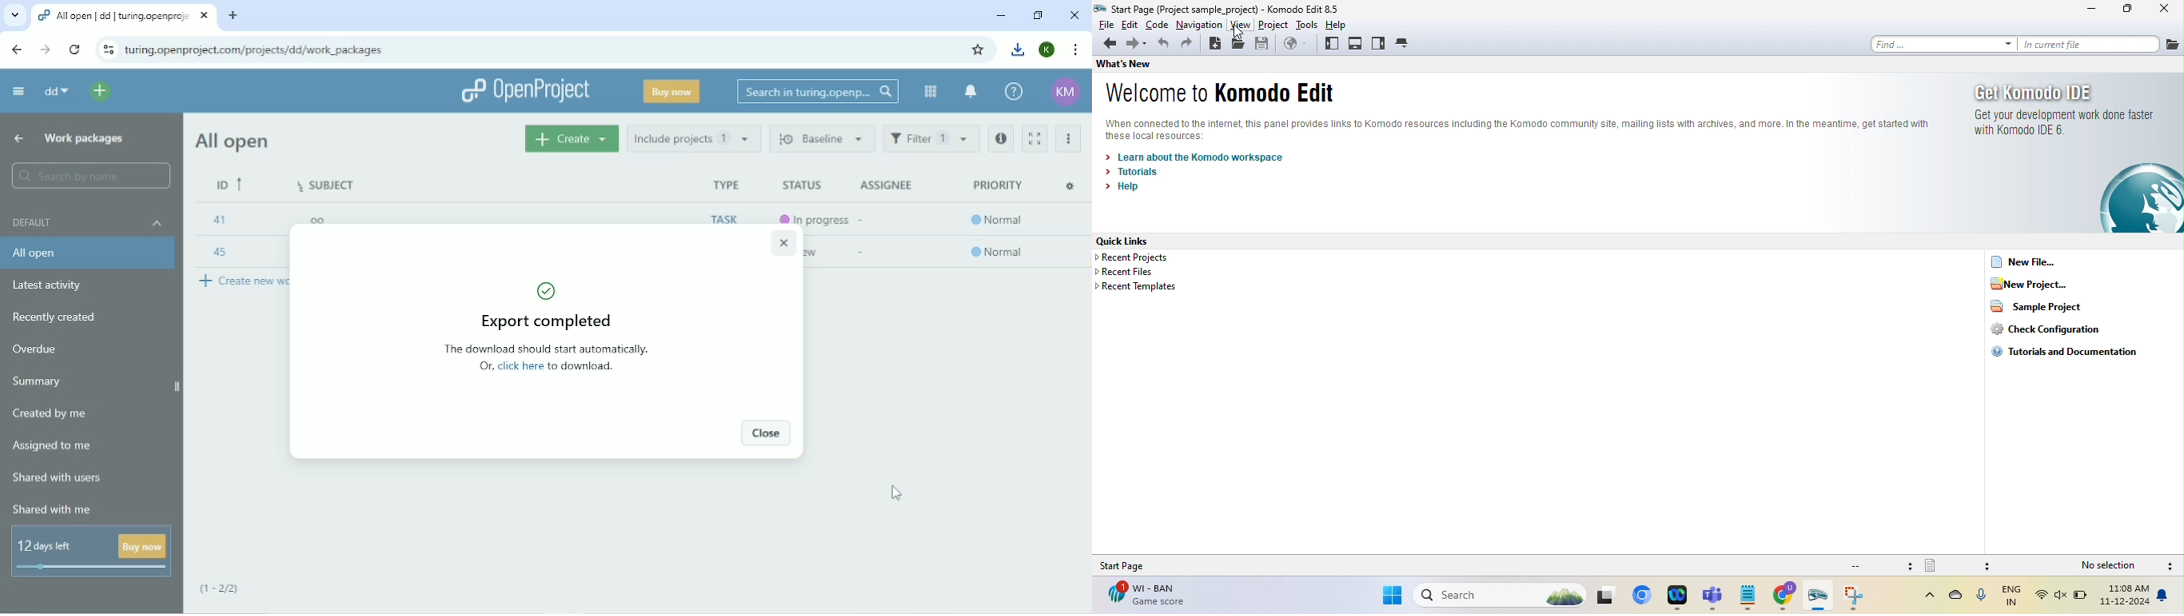 Image resolution: width=2184 pixels, height=616 pixels. Describe the element at coordinates (1013, 92) in the screenshot. I see `Help` at that location.